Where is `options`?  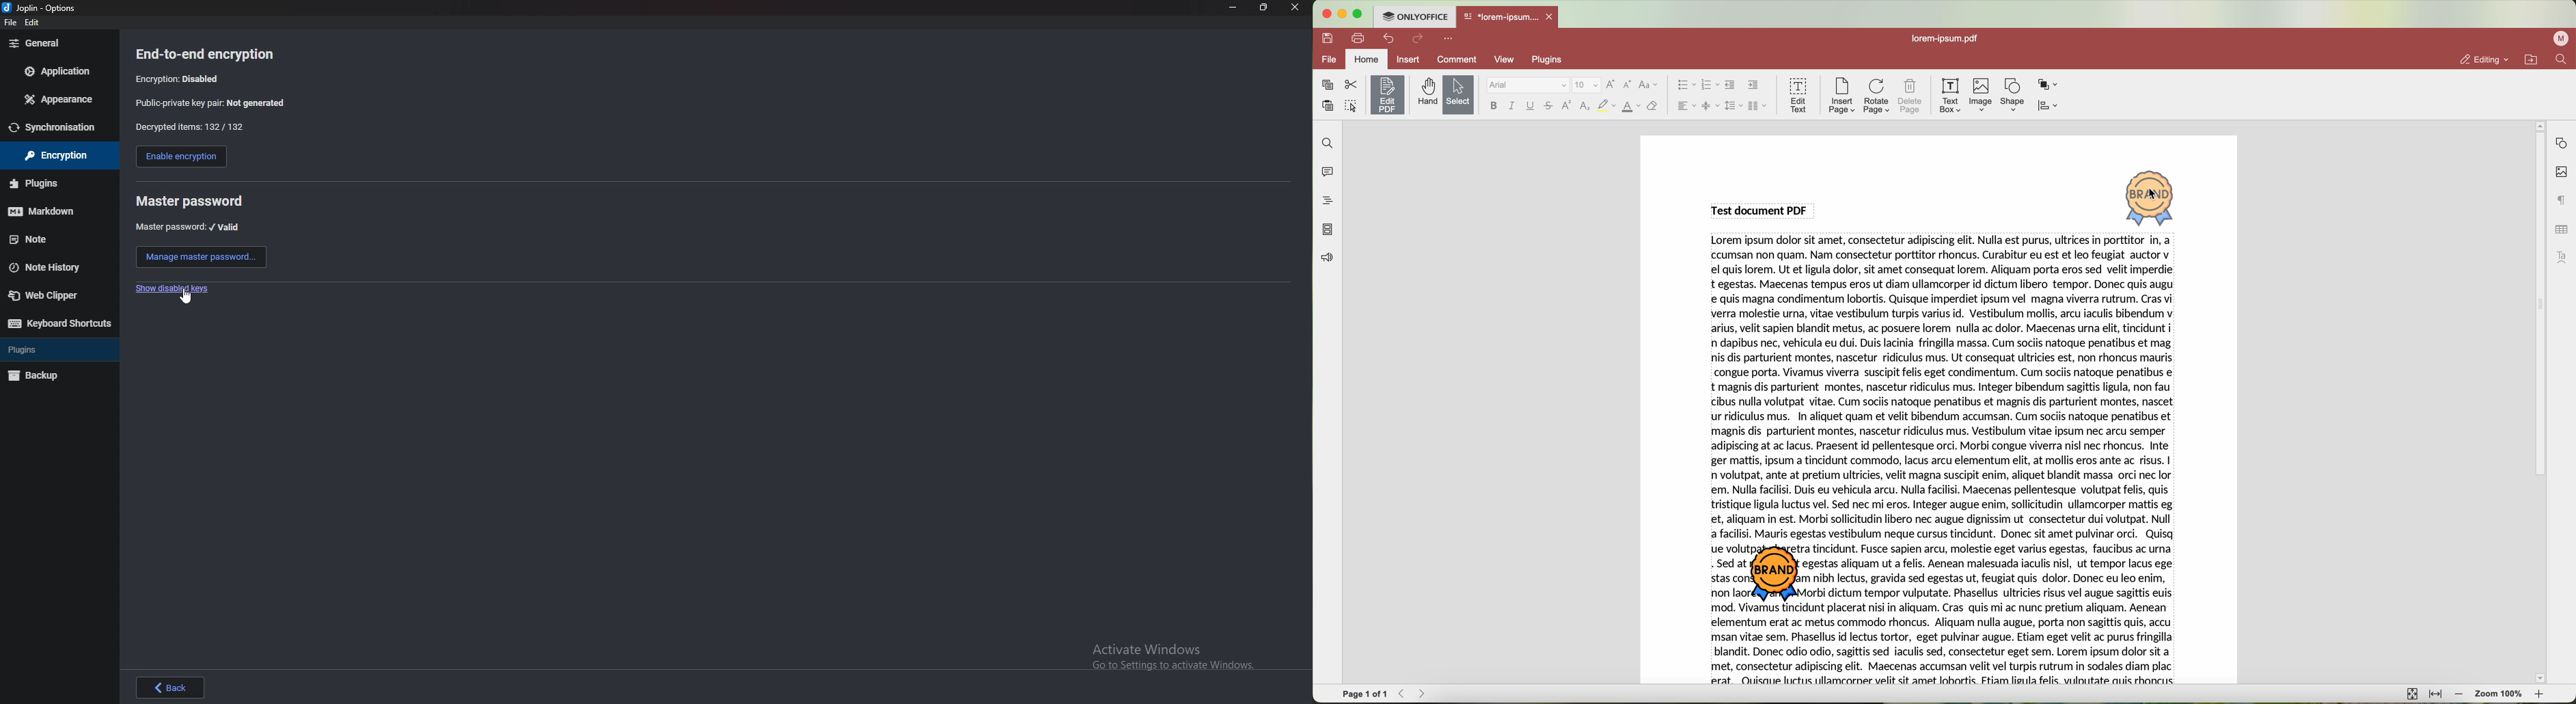 options is located at coordinates (44, 7).